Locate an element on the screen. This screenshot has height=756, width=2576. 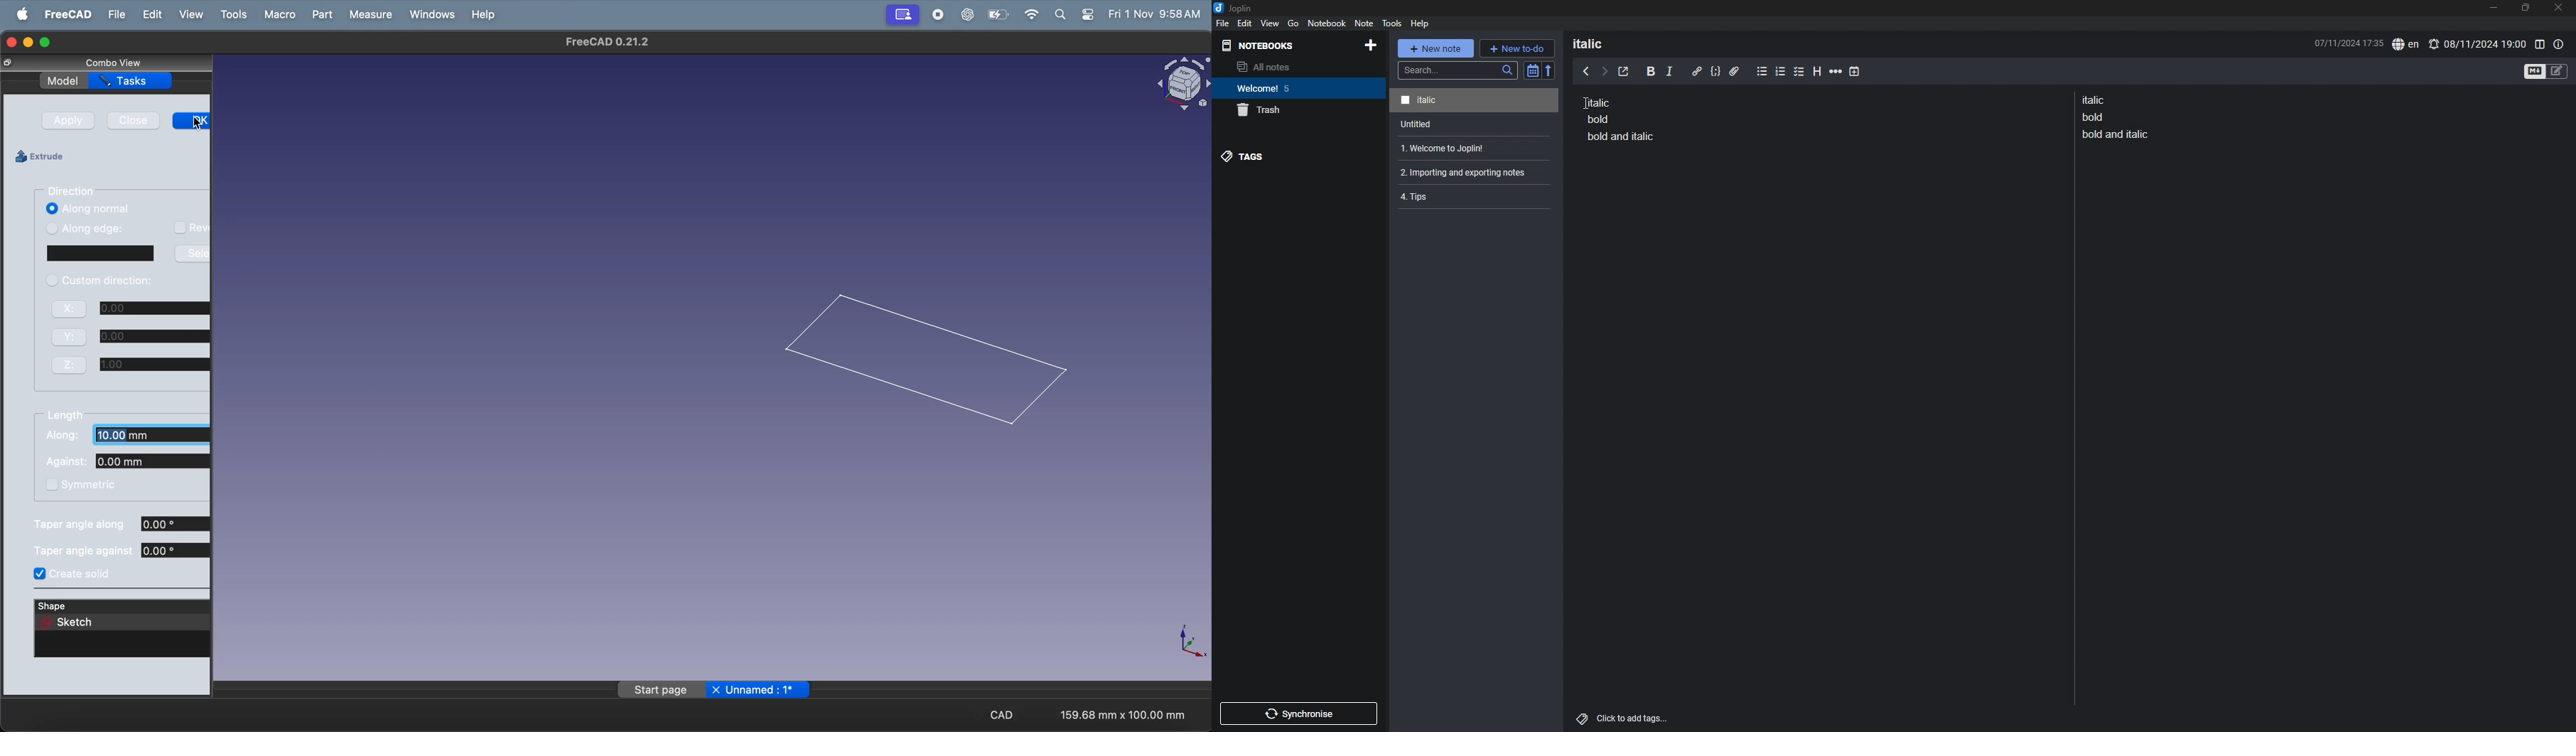
against is located at coordinates (129, 462).